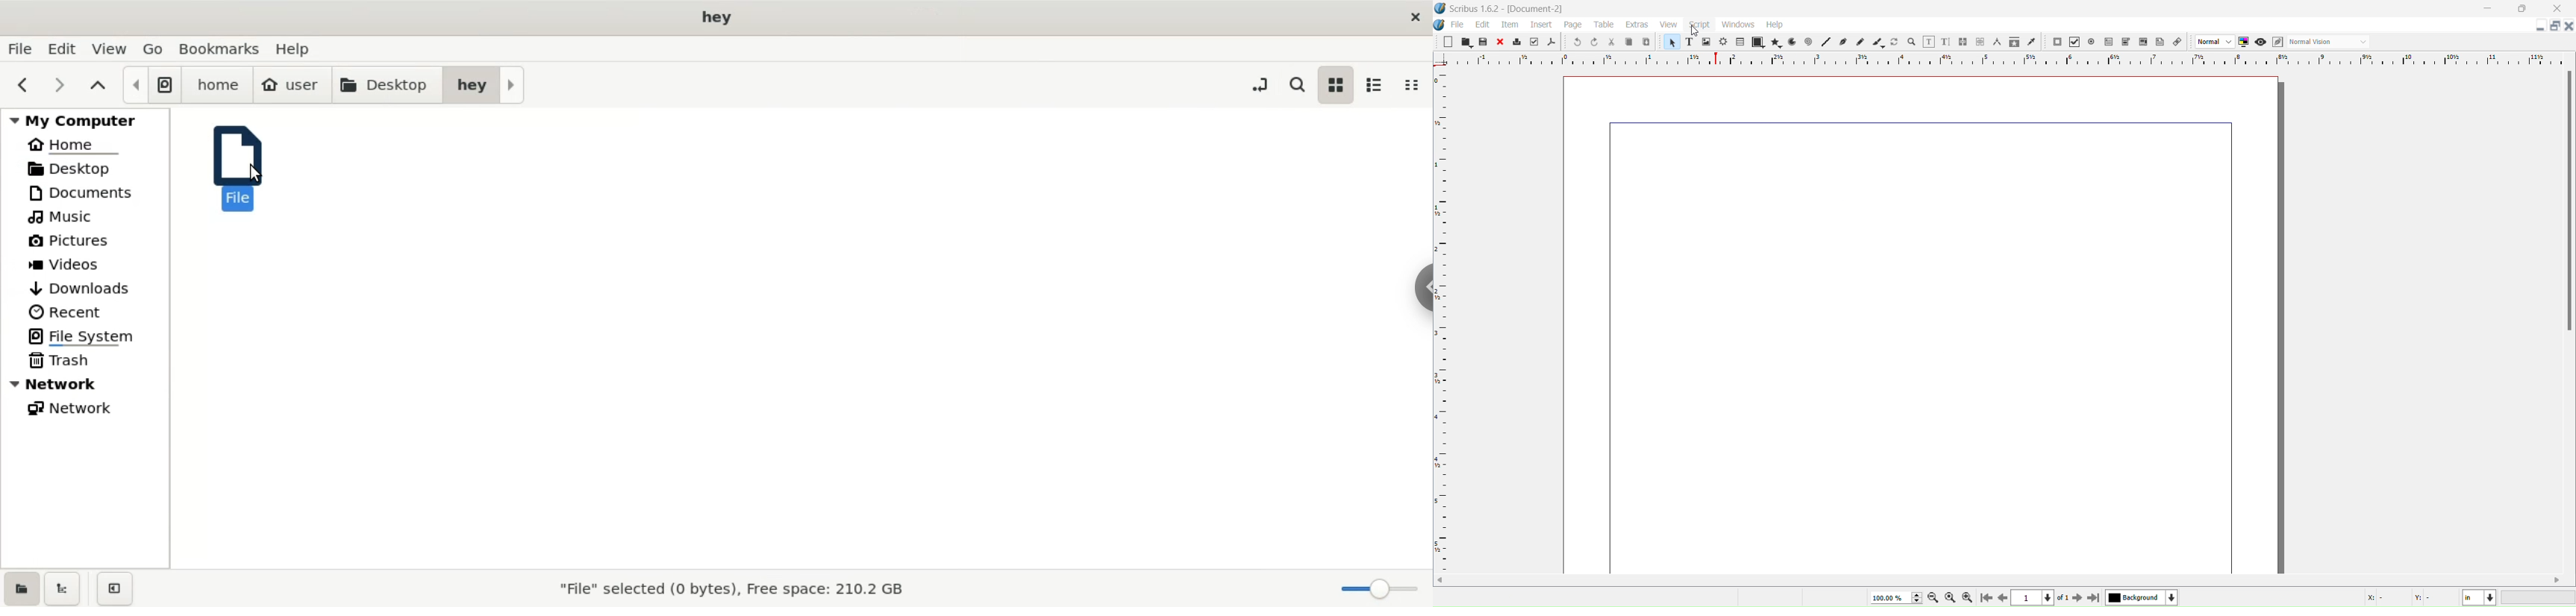  I want to click on Zoom to 100%, so click(1950, 598).